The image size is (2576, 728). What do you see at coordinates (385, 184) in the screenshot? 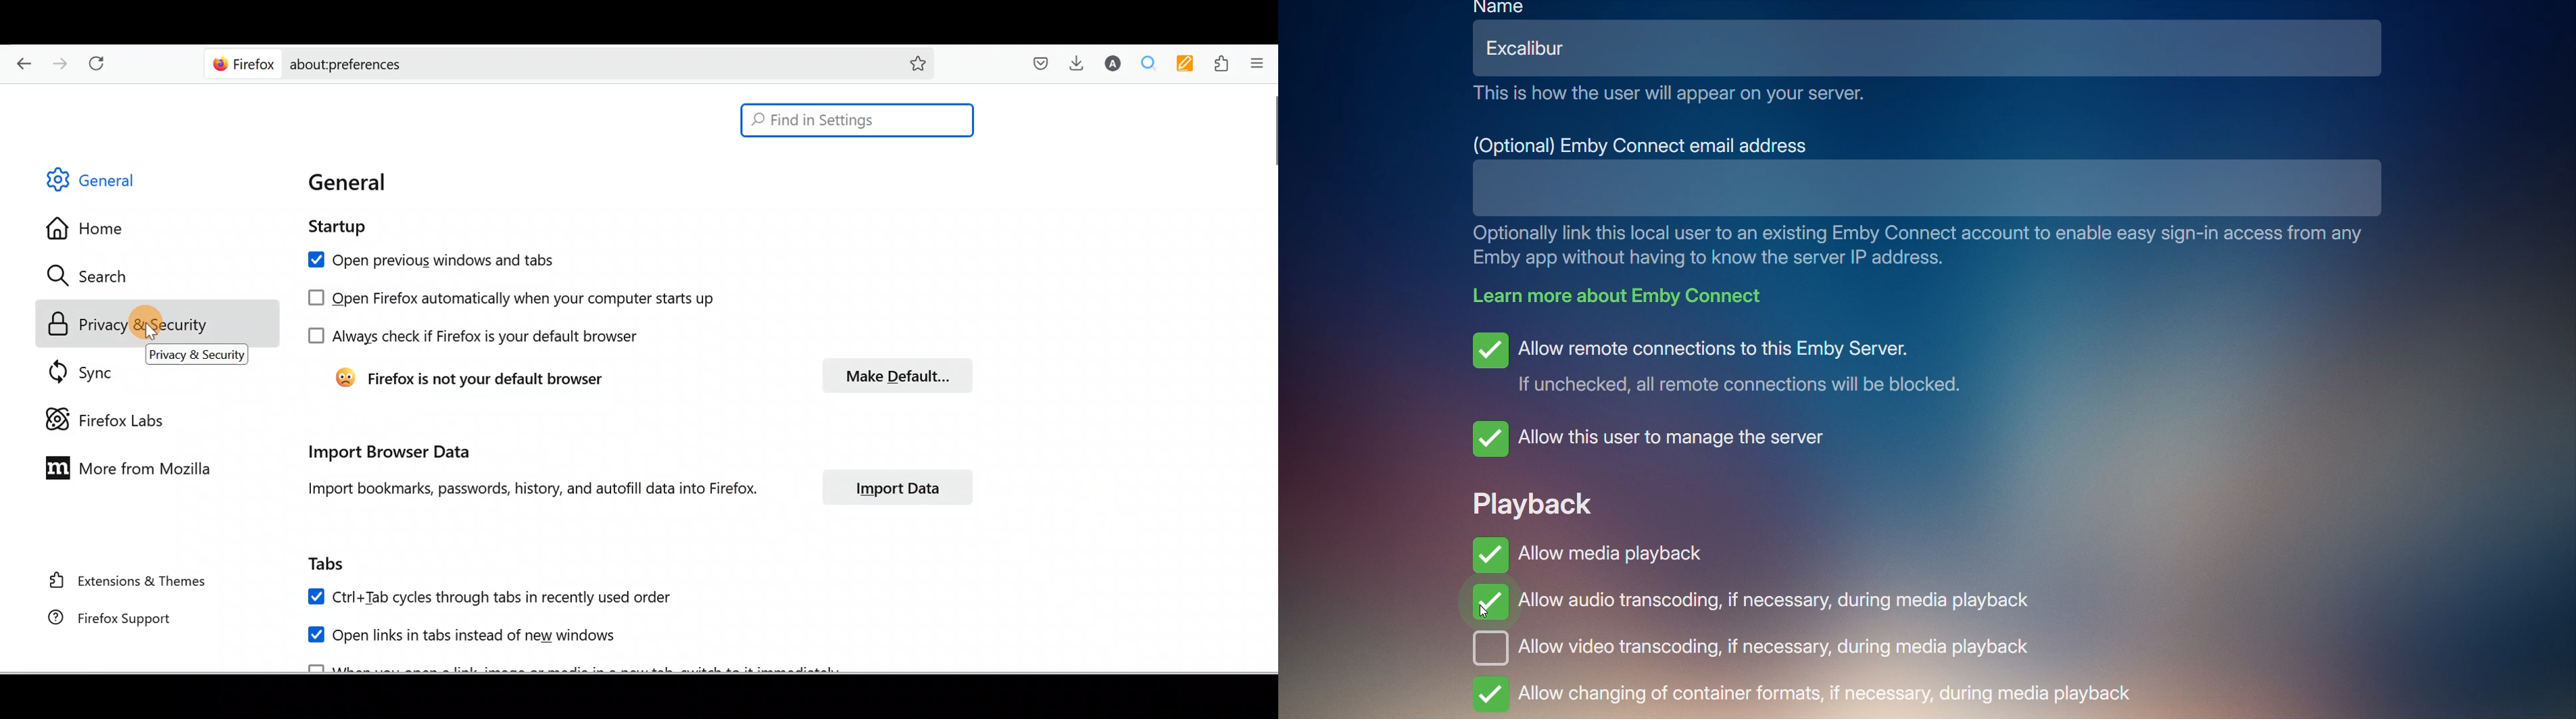
I see `General` at bounding box center [385, 184].